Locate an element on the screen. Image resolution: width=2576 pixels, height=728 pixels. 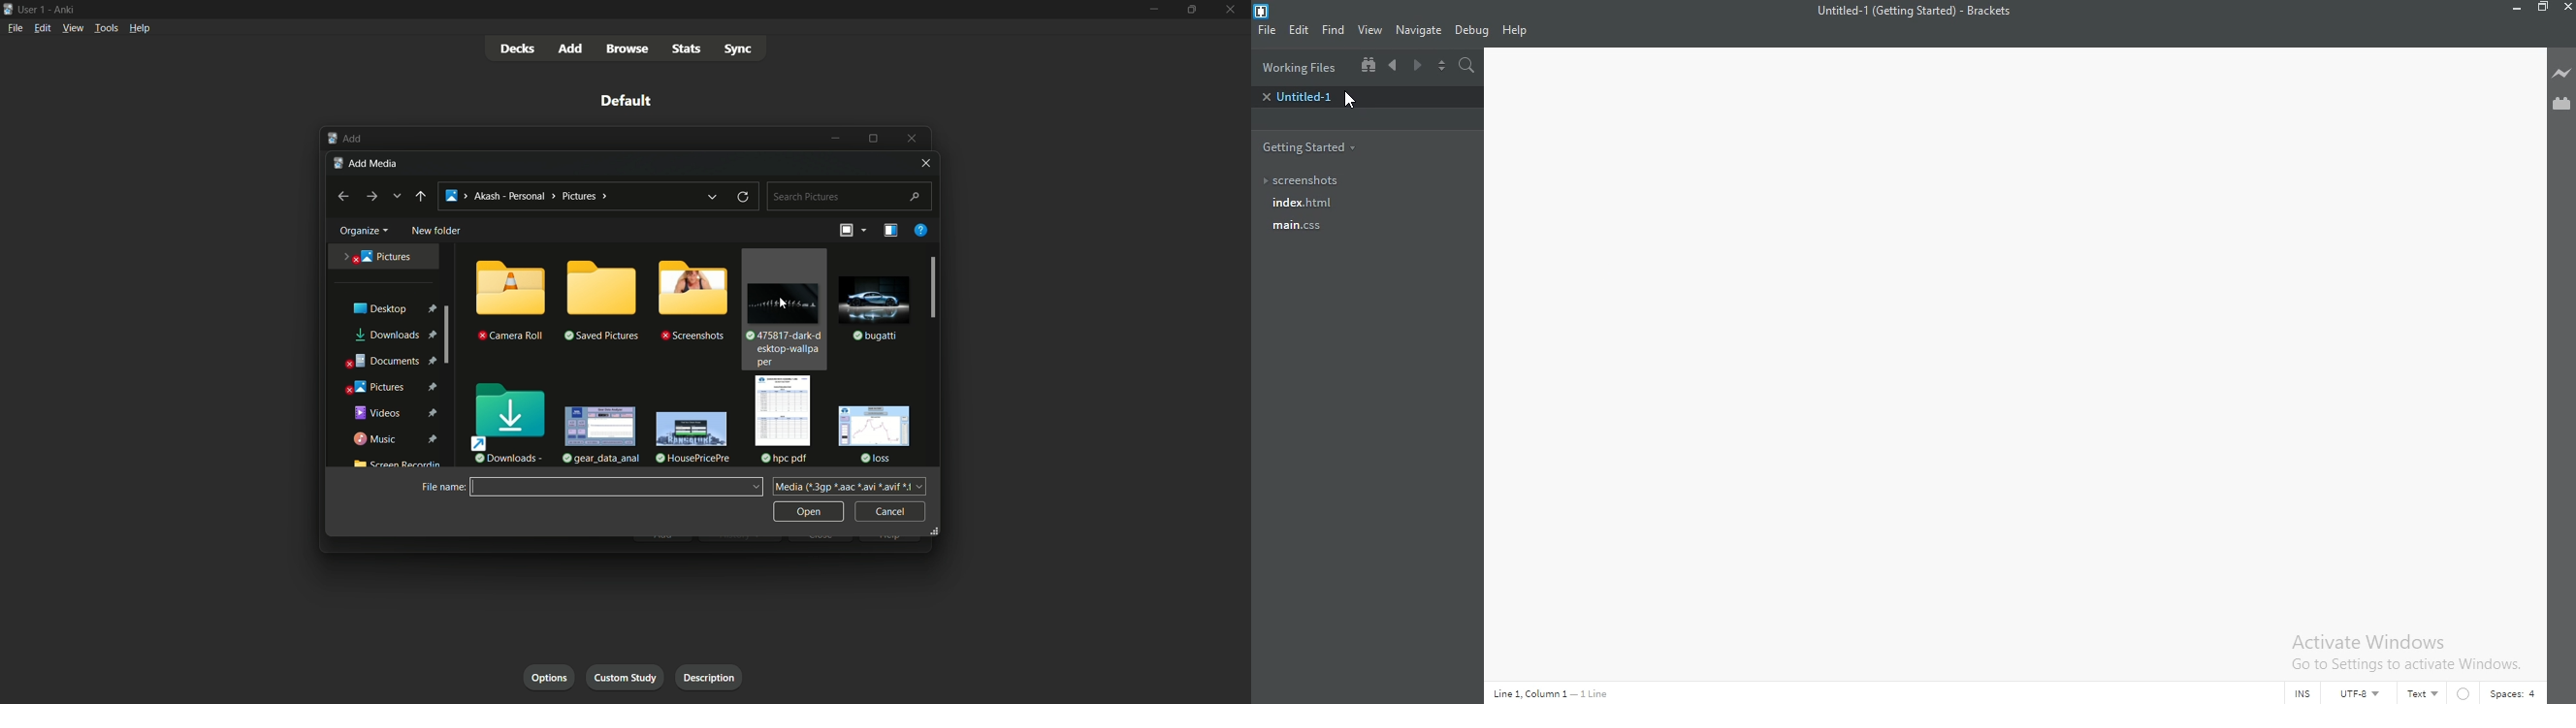
dia (*3gp *aac *avi *avif 1 + is located at coordinates (851, 486).